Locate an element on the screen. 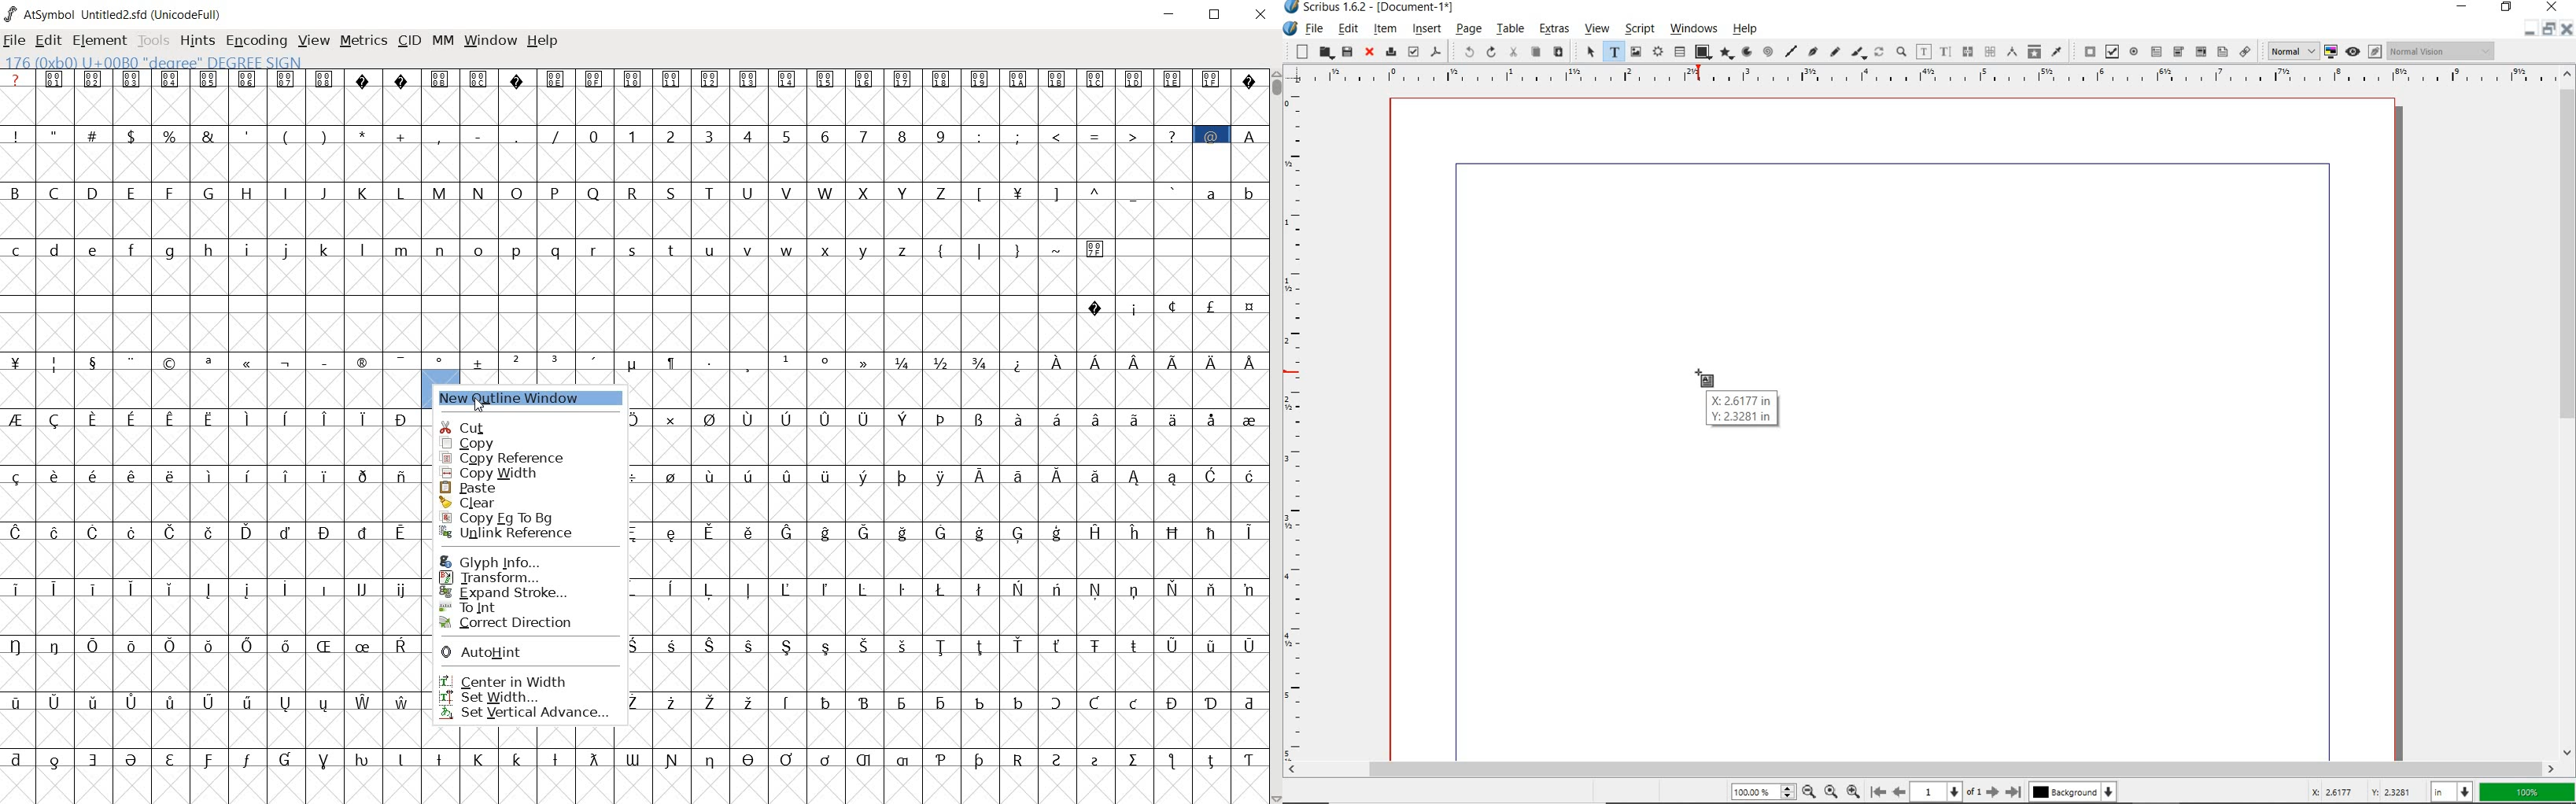  Zoom to 100% is located at coordinates (1832, 793).